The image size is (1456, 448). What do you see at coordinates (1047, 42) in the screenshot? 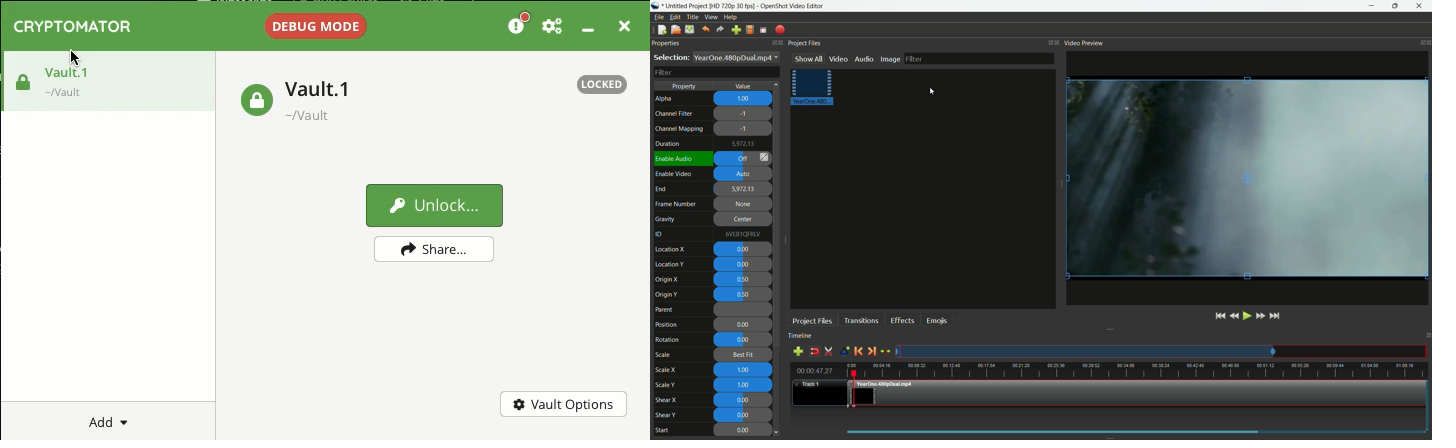
I see `change layout` at bounding box center [1047, 42].